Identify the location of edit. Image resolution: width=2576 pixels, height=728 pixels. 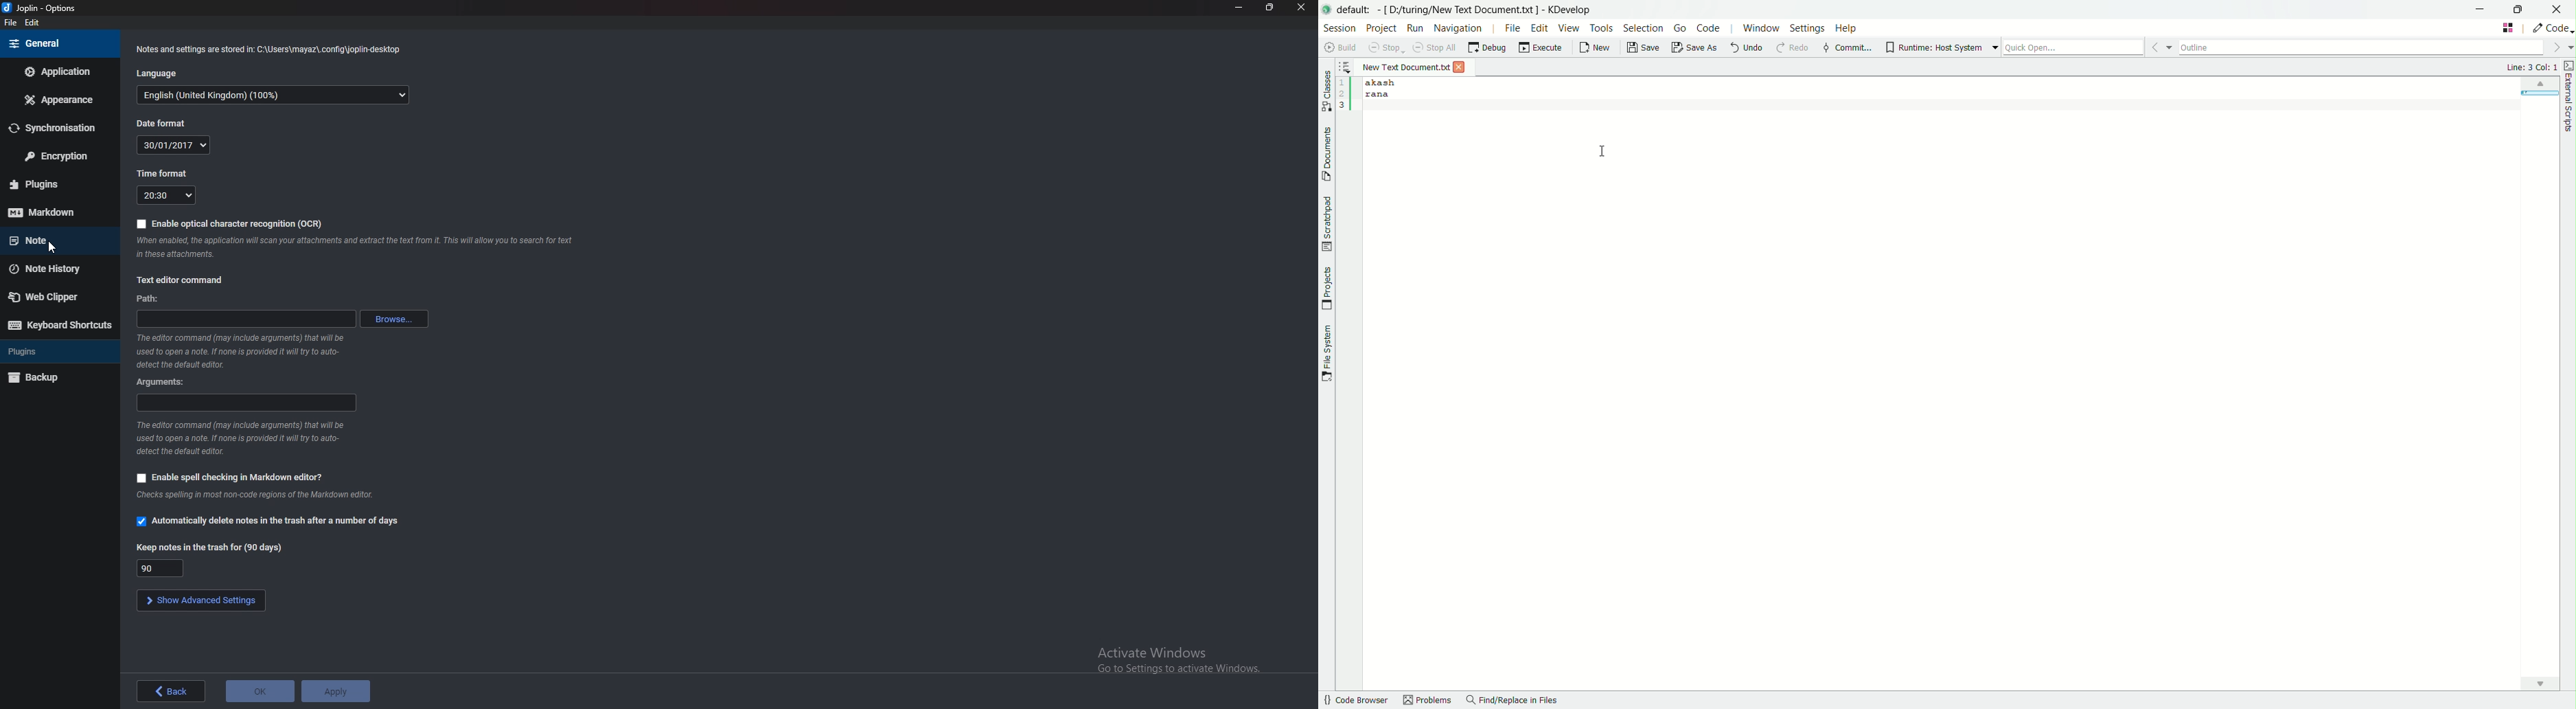
(38, 23).